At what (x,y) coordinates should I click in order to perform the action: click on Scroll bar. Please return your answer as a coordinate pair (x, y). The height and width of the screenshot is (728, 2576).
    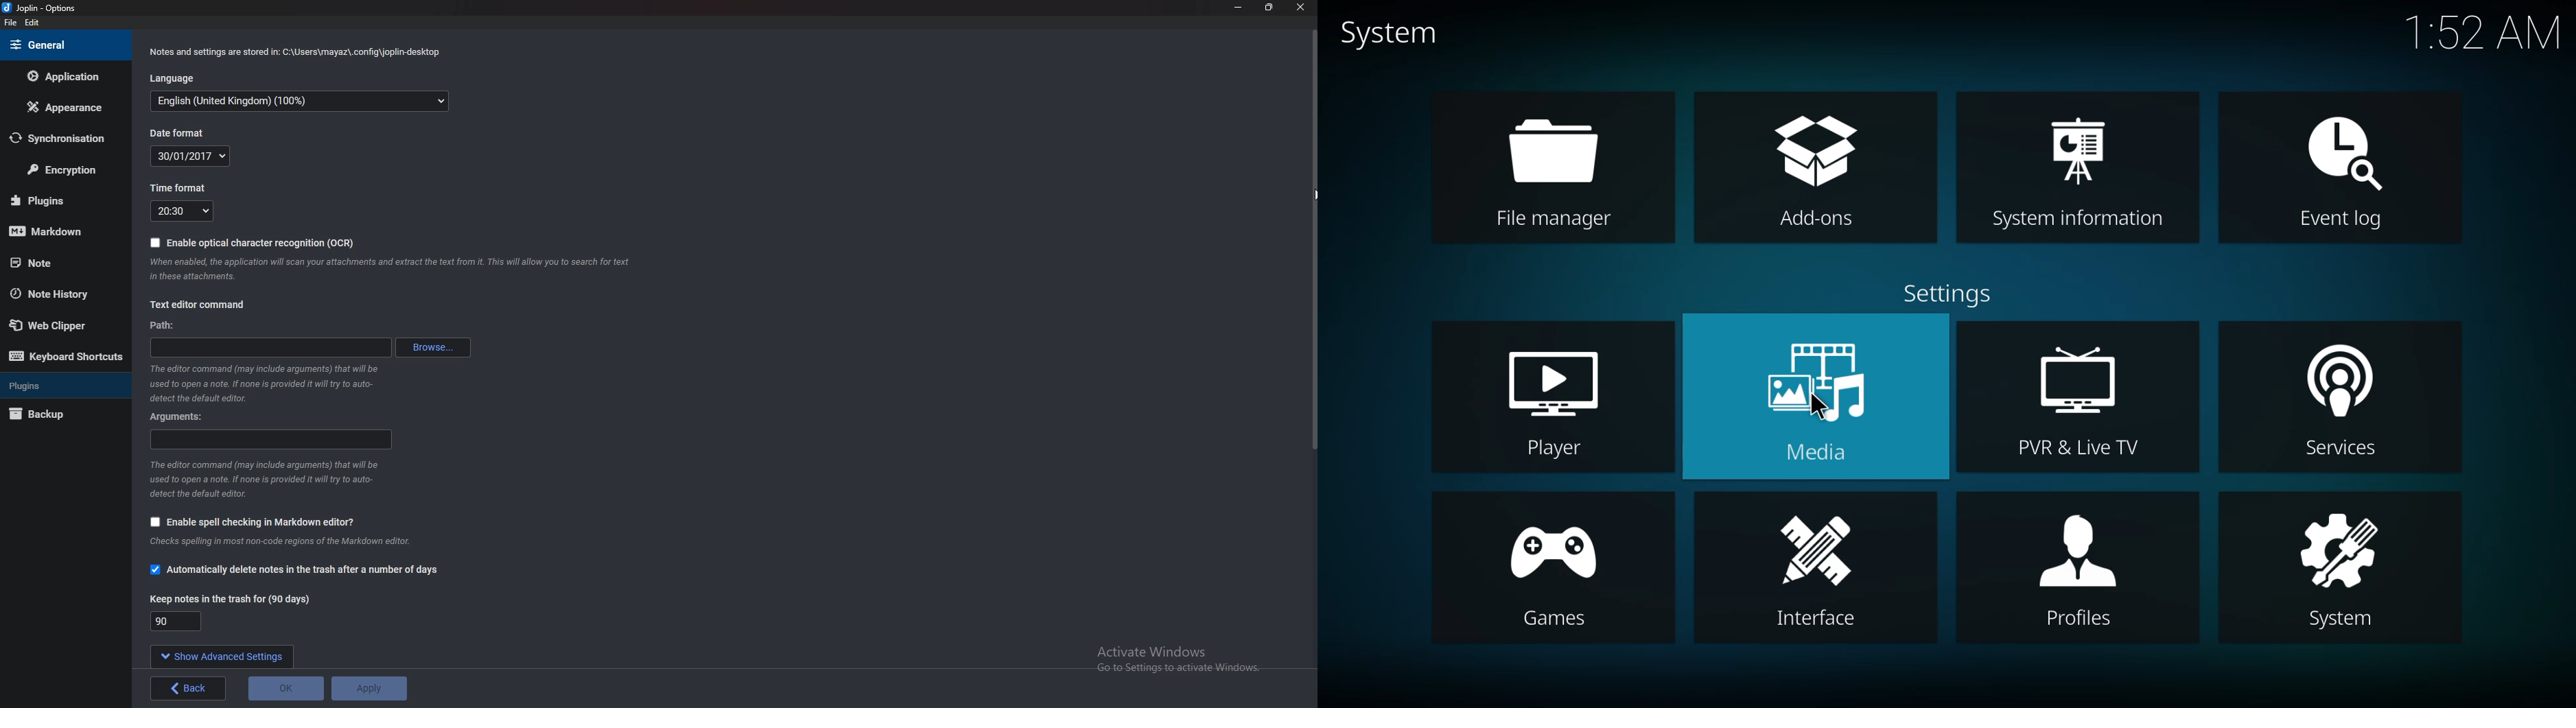
    Looking at the image, I should click on (1313, 349).